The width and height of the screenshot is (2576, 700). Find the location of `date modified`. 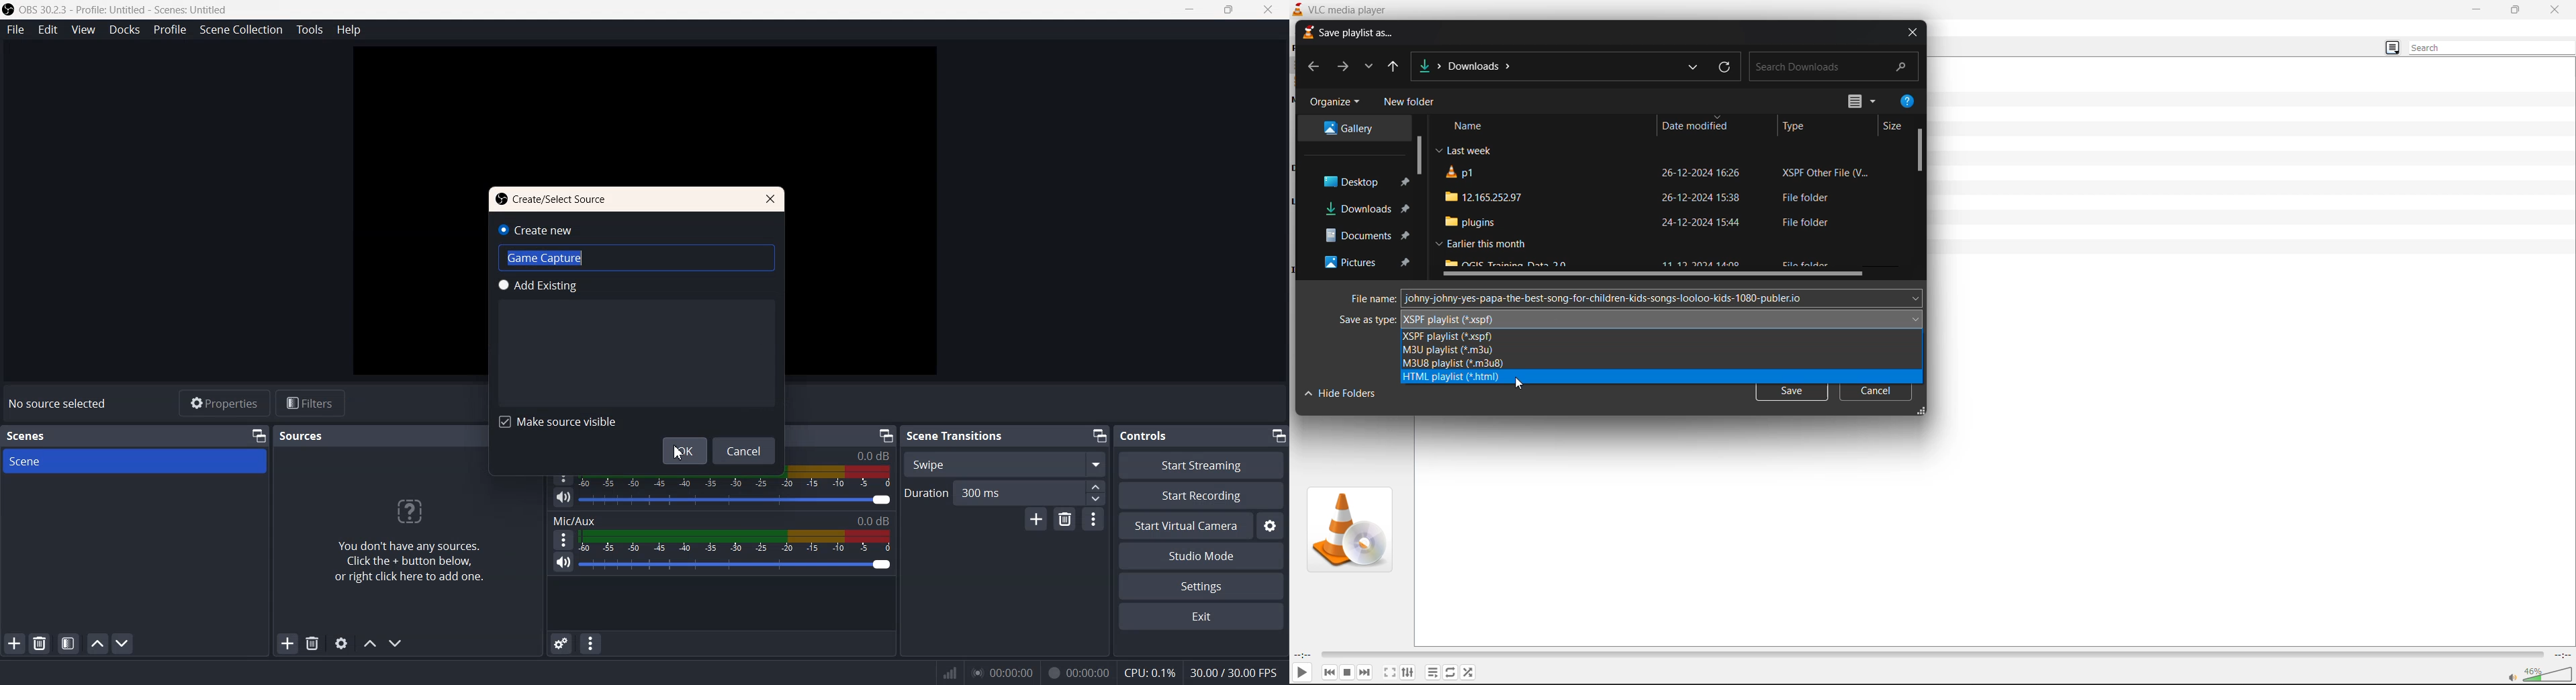

date modified is located at coordinates (1694, 125).